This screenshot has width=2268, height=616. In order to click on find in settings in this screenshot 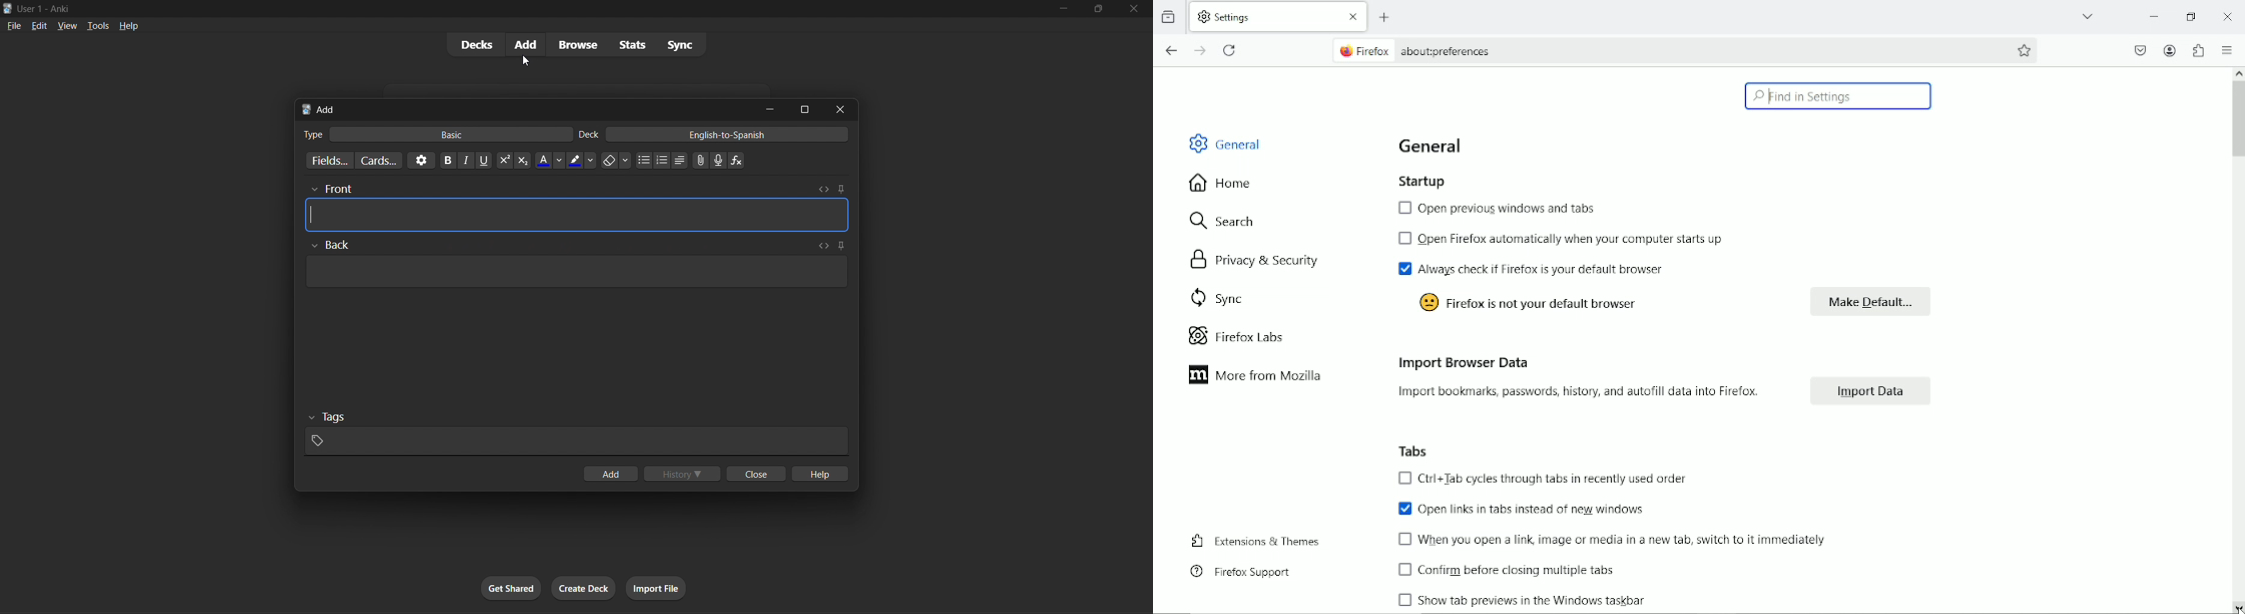, I will do `click(1838, 97)`.